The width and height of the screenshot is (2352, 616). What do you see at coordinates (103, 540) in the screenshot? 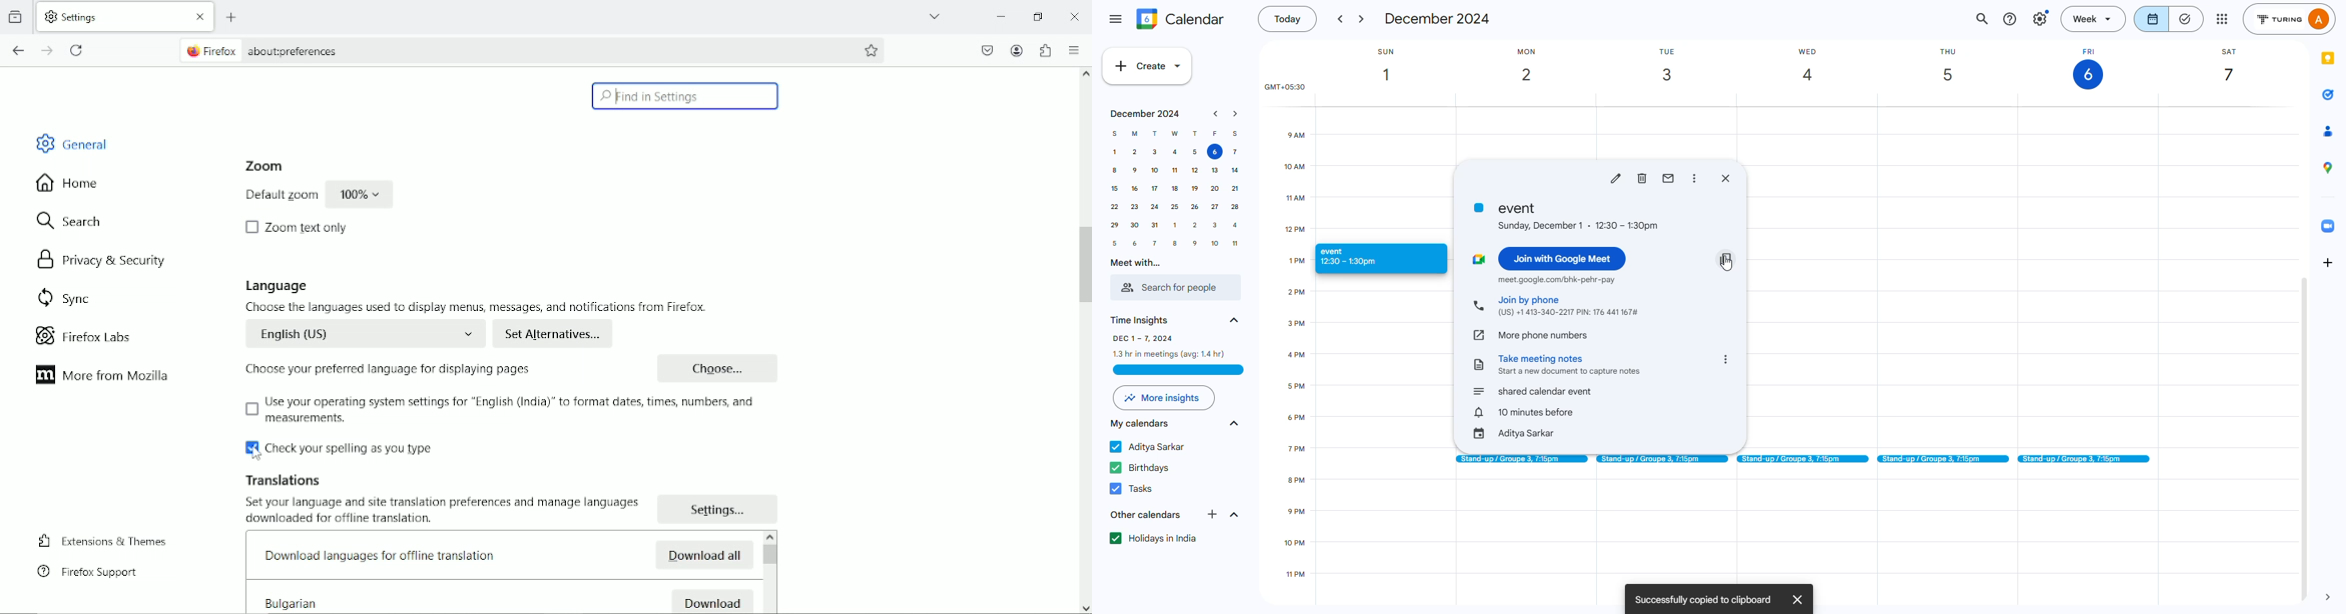
I see `Extensions & Themes` at bounding box center [103, 540].